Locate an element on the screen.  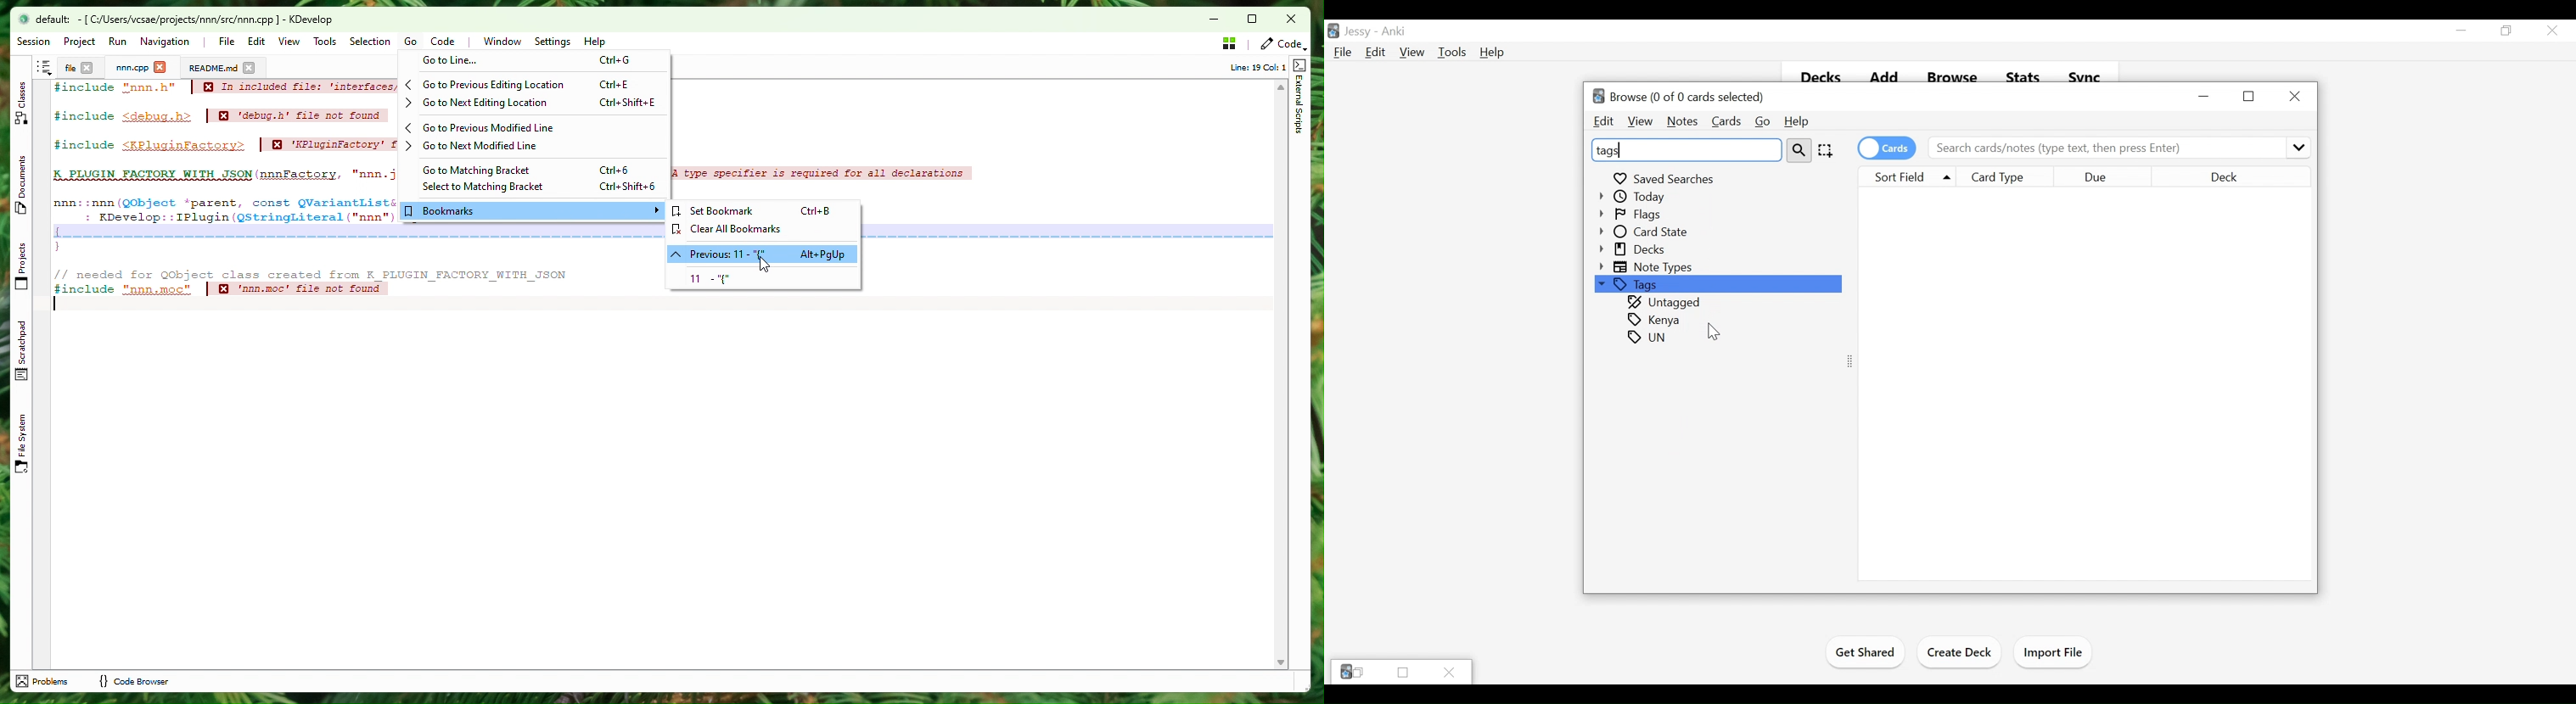
Today is located at coordinates (1635, 196).